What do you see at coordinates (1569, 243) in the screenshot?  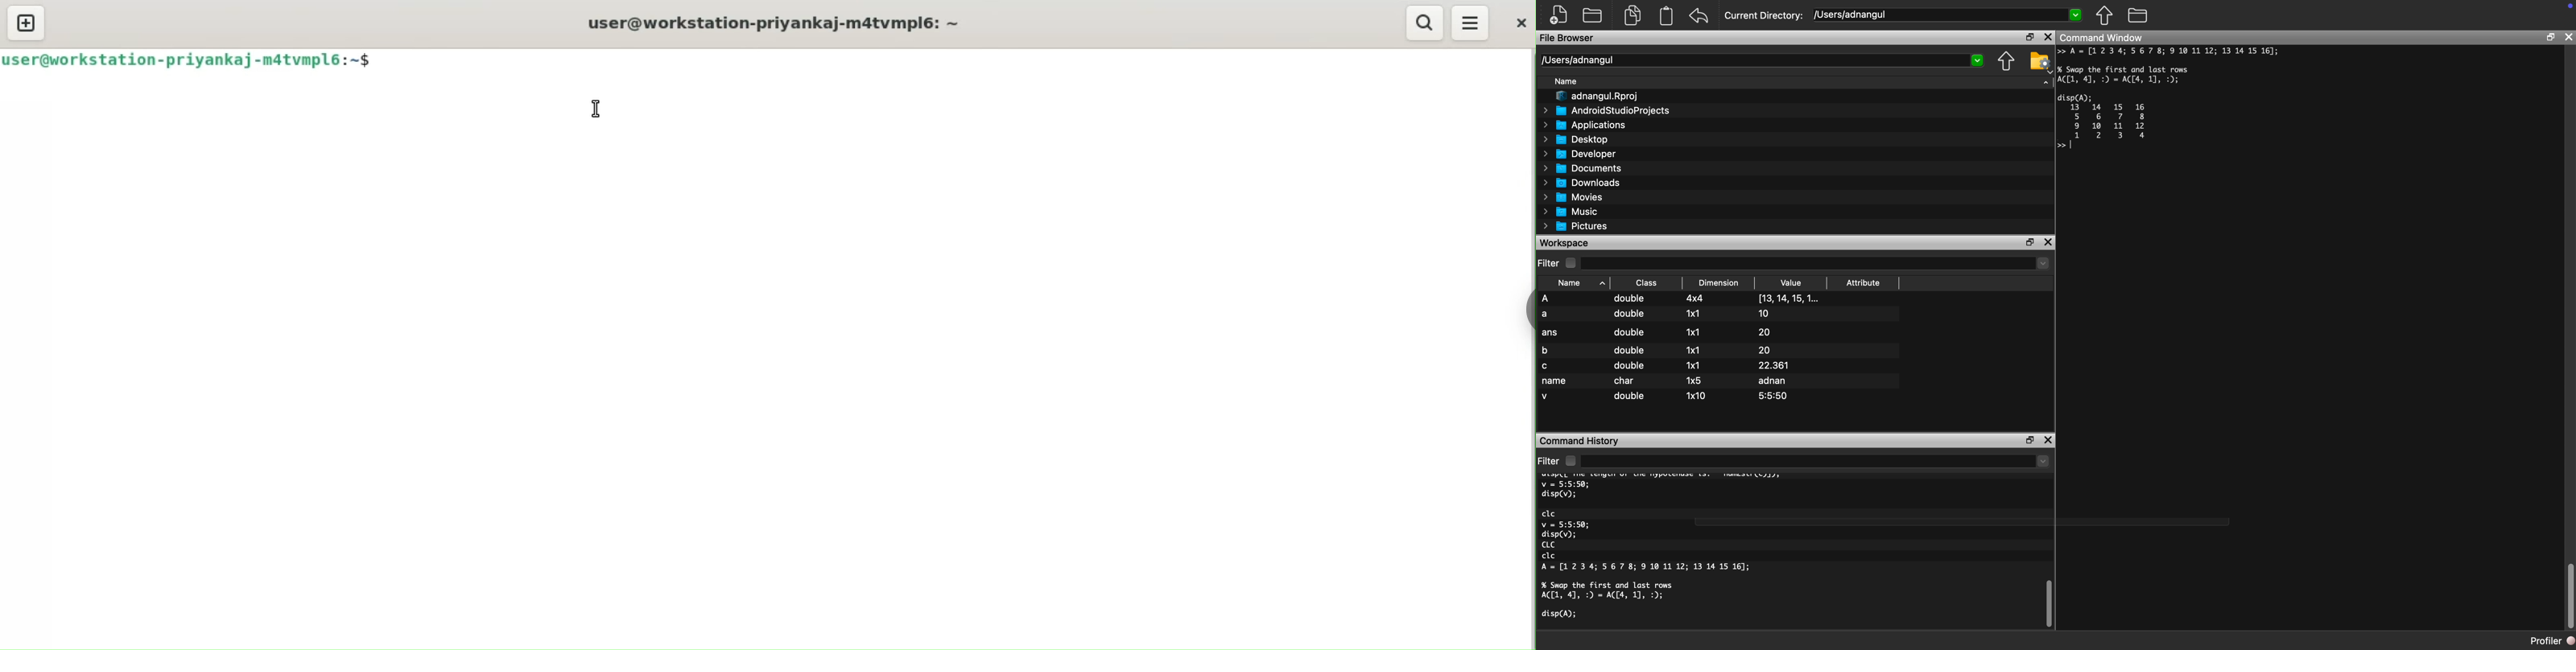 I see `Workspace` at bounding box center [1569, 243].